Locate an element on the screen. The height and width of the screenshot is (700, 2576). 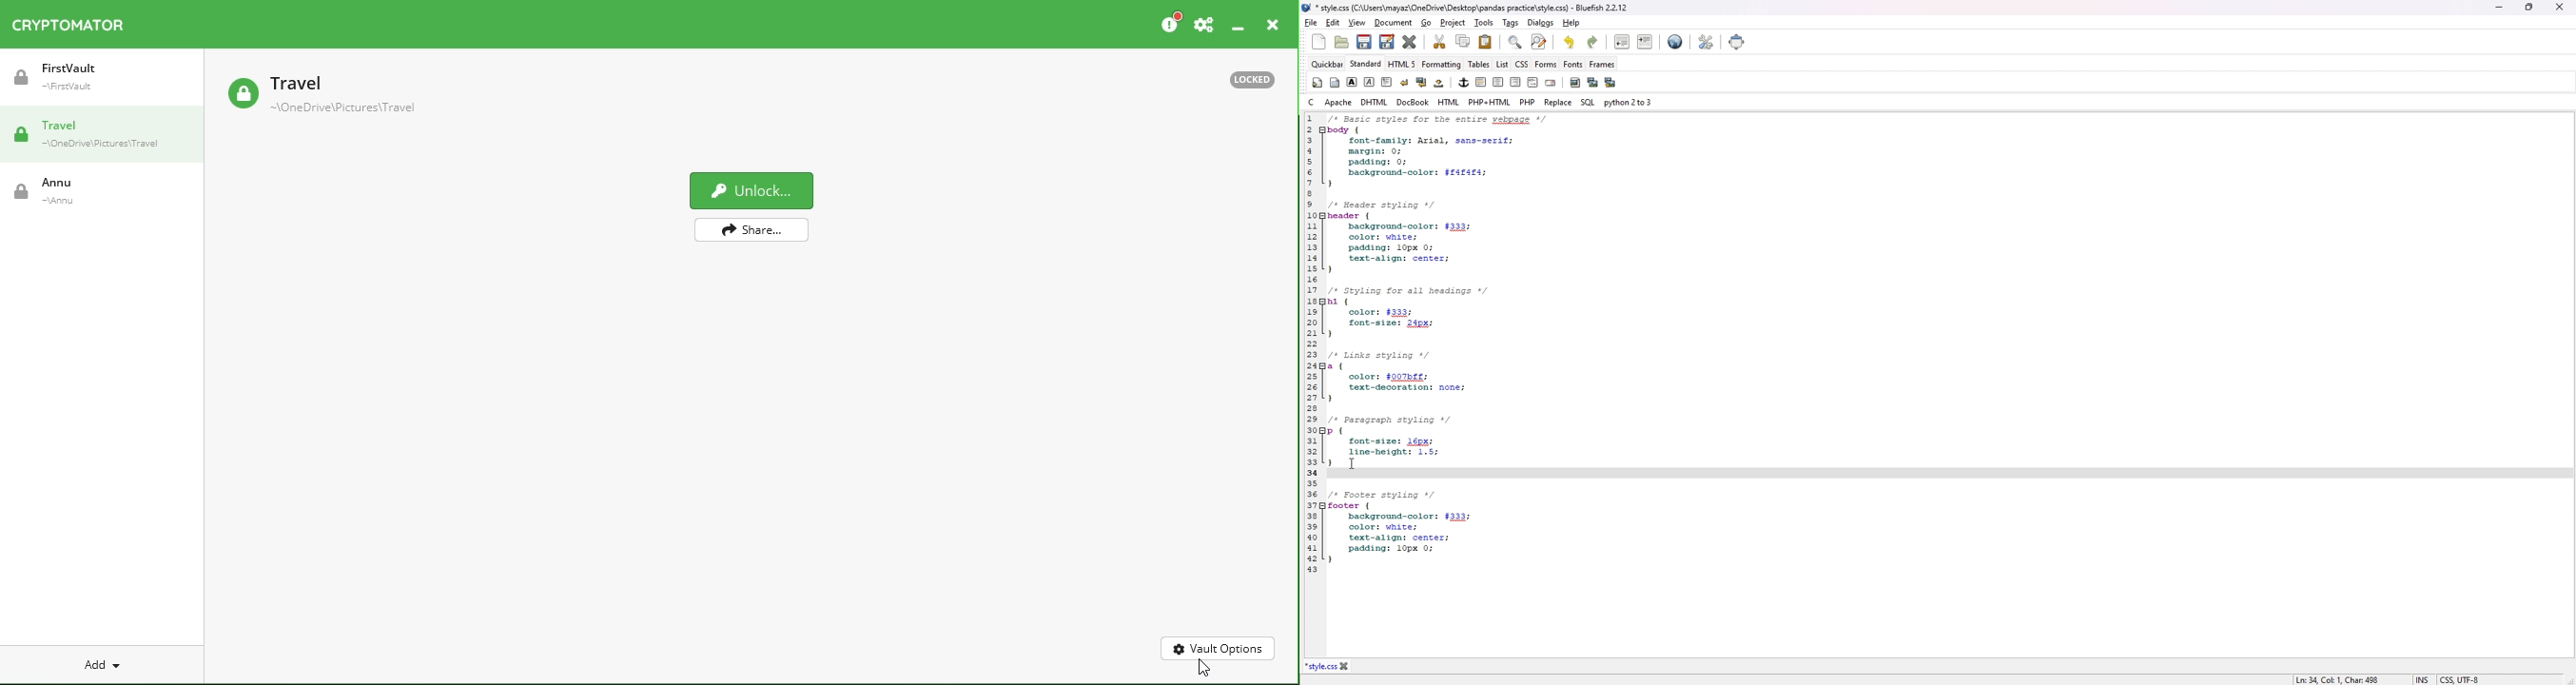
Vault options is located at coordinates (1216, 645).